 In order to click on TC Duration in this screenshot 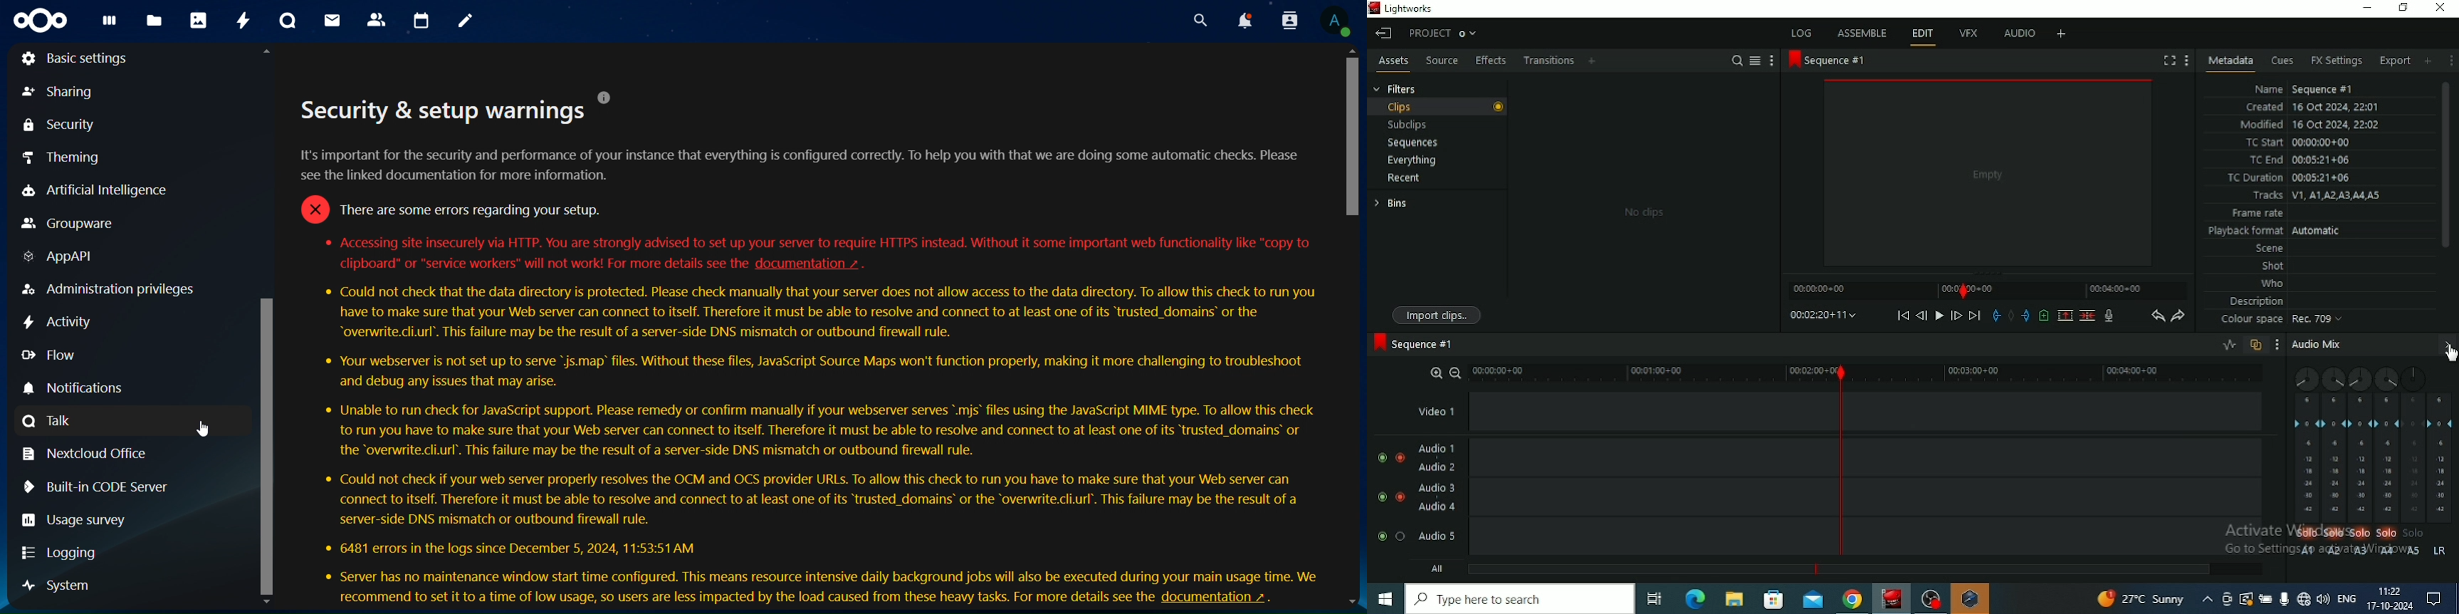, I will do `click(2290, 178)`.